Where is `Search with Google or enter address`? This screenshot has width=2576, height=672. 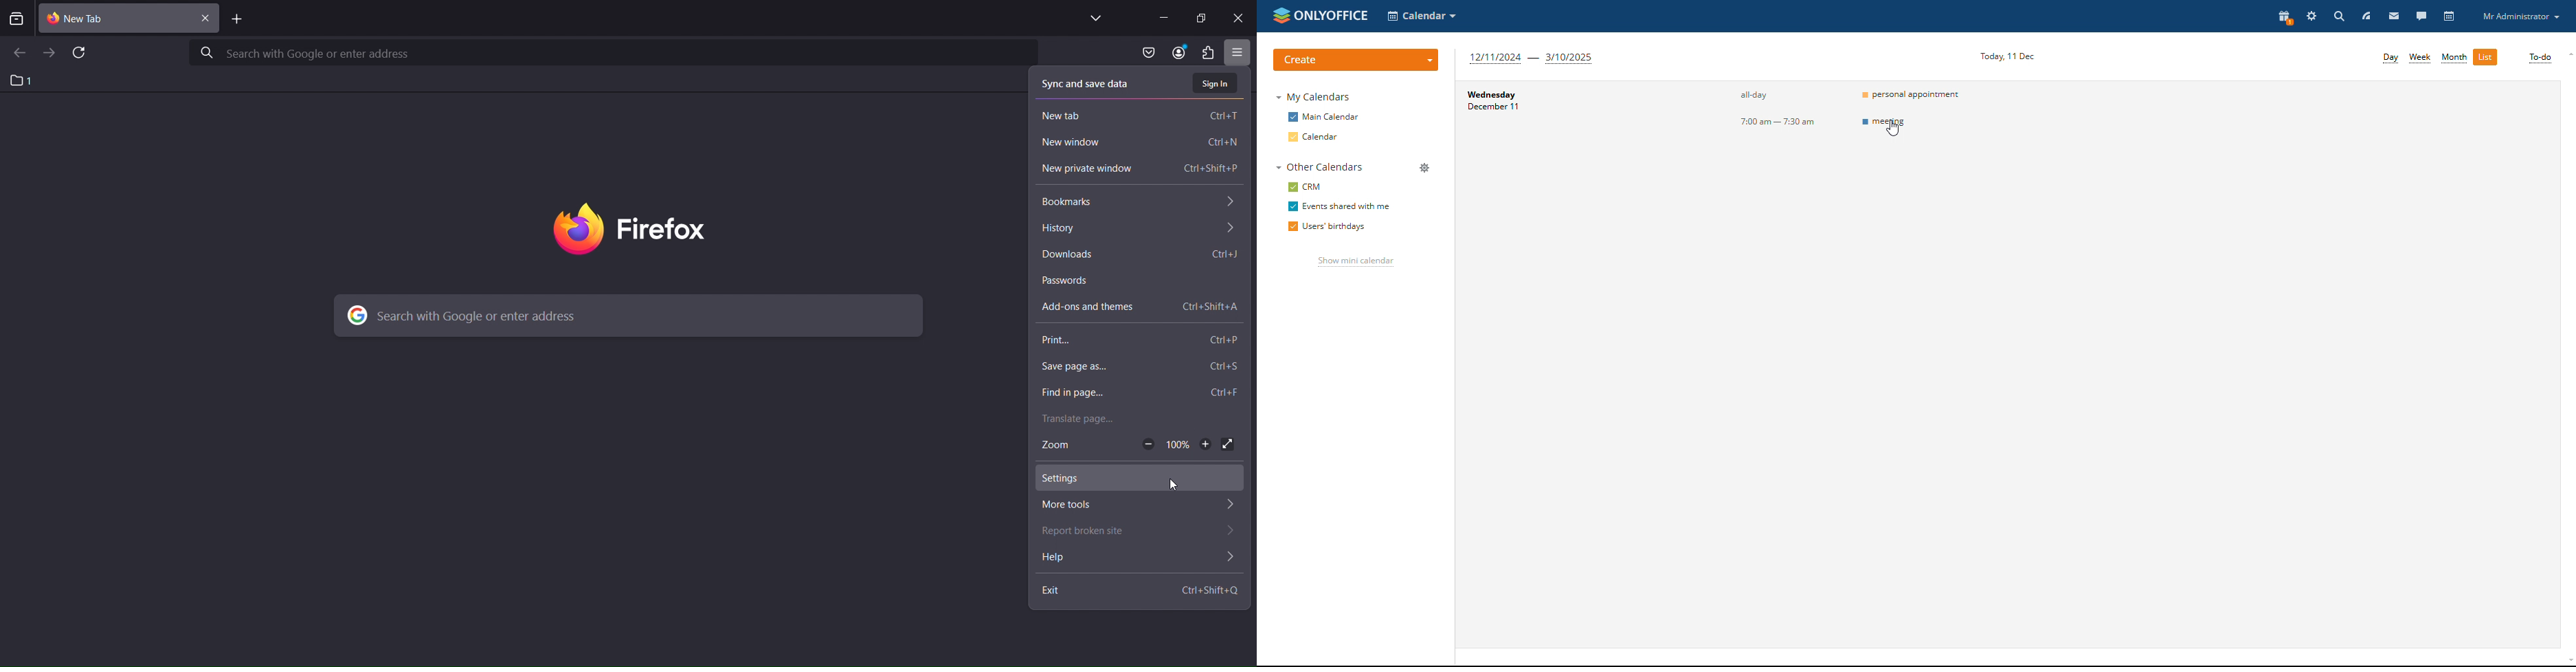
Search with Google or enter address is located at coordinates (486, 316).